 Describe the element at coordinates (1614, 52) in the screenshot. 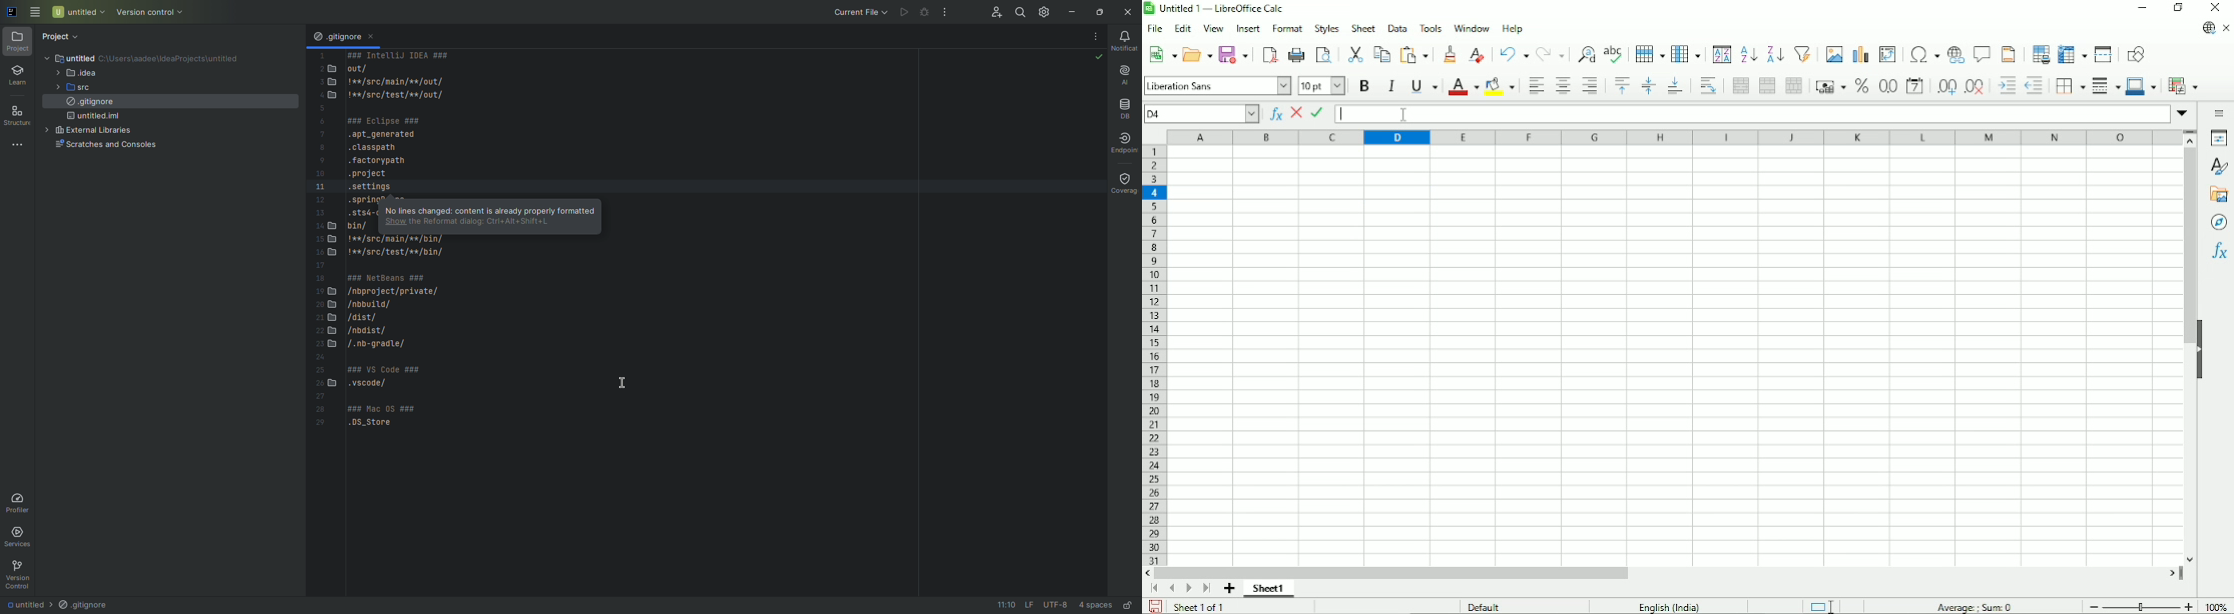

I see `Spell check` at that location.